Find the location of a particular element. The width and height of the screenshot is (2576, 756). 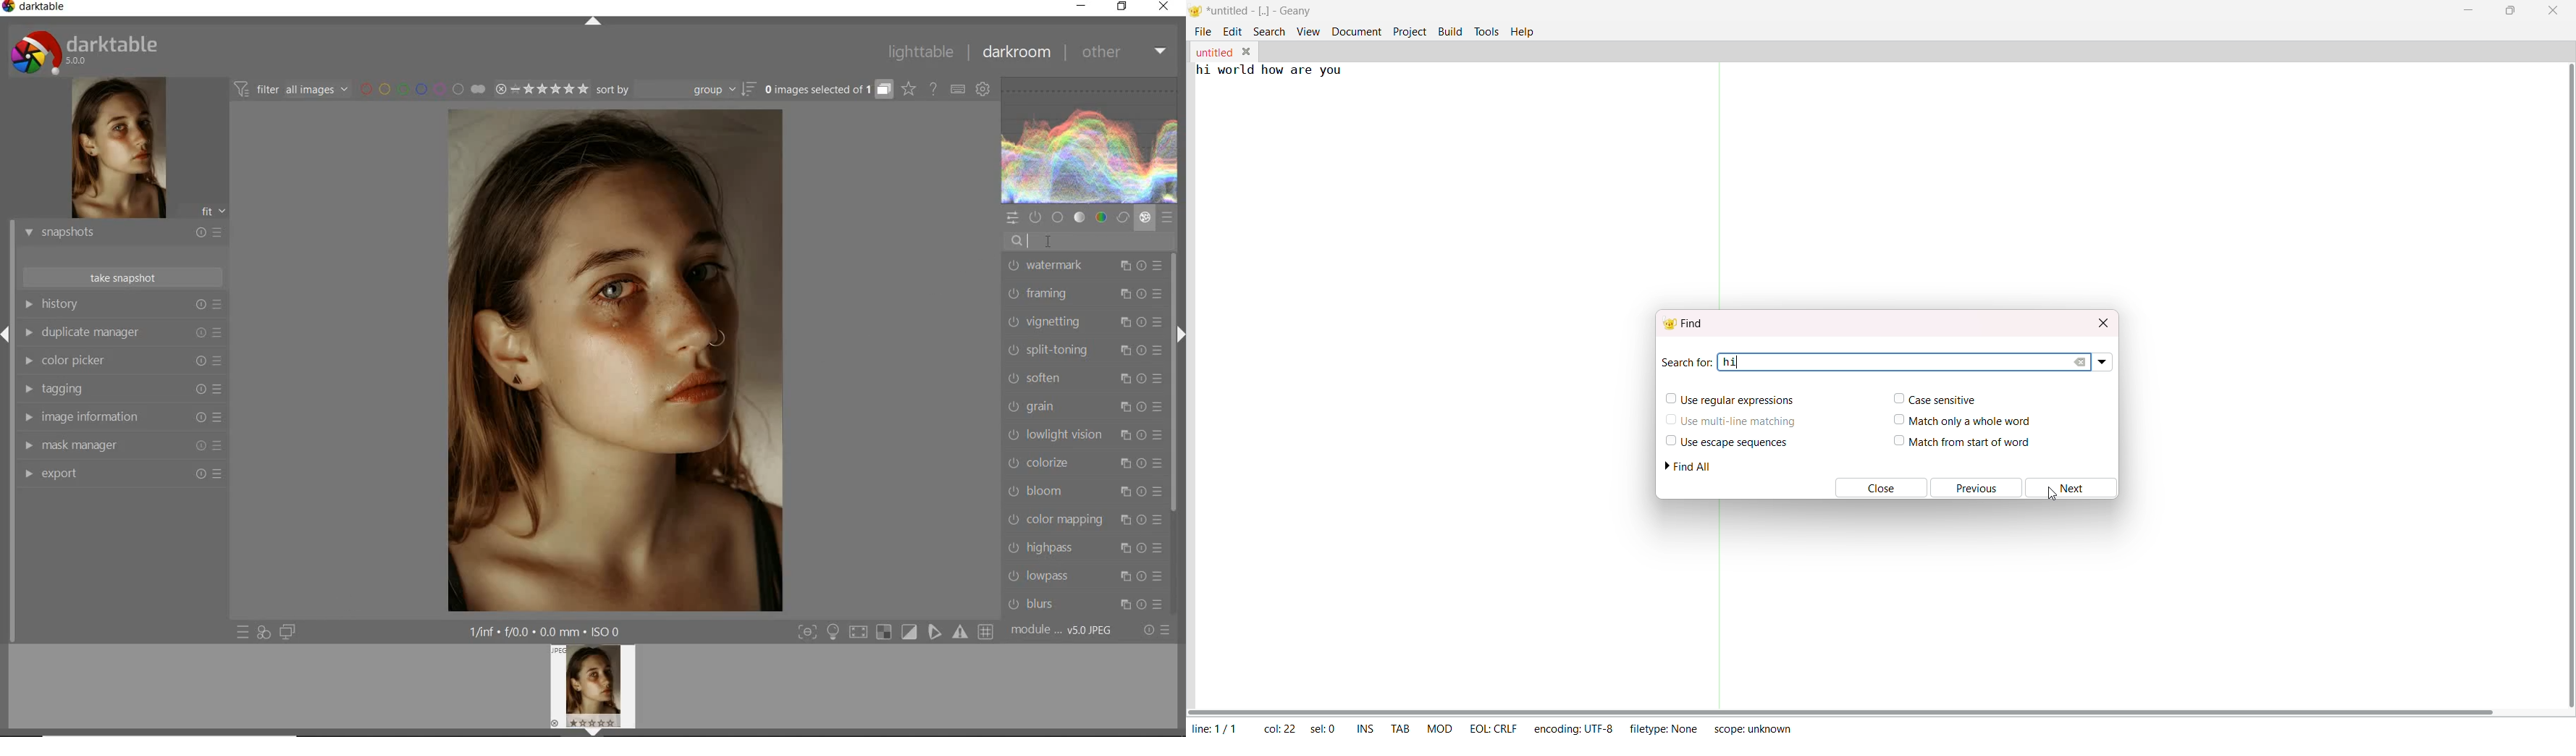

correct is located at coordinates (1122, 219).